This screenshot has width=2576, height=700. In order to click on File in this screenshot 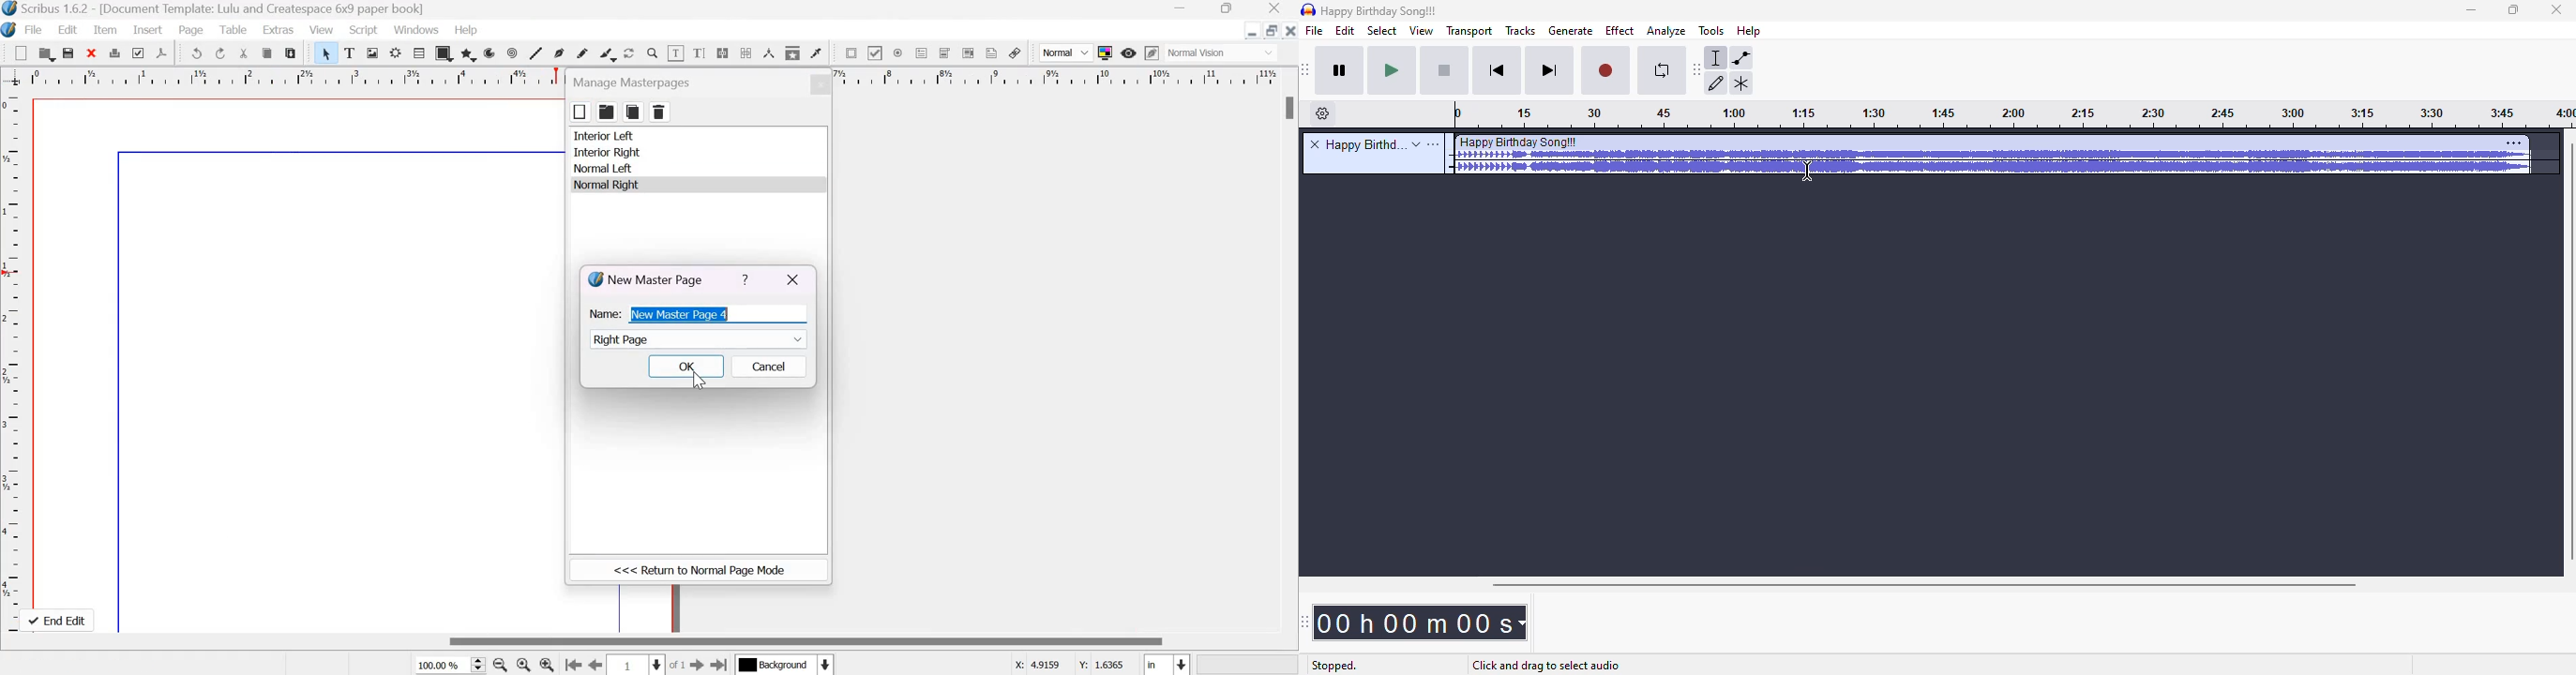, I will do `click(32, 29)`.